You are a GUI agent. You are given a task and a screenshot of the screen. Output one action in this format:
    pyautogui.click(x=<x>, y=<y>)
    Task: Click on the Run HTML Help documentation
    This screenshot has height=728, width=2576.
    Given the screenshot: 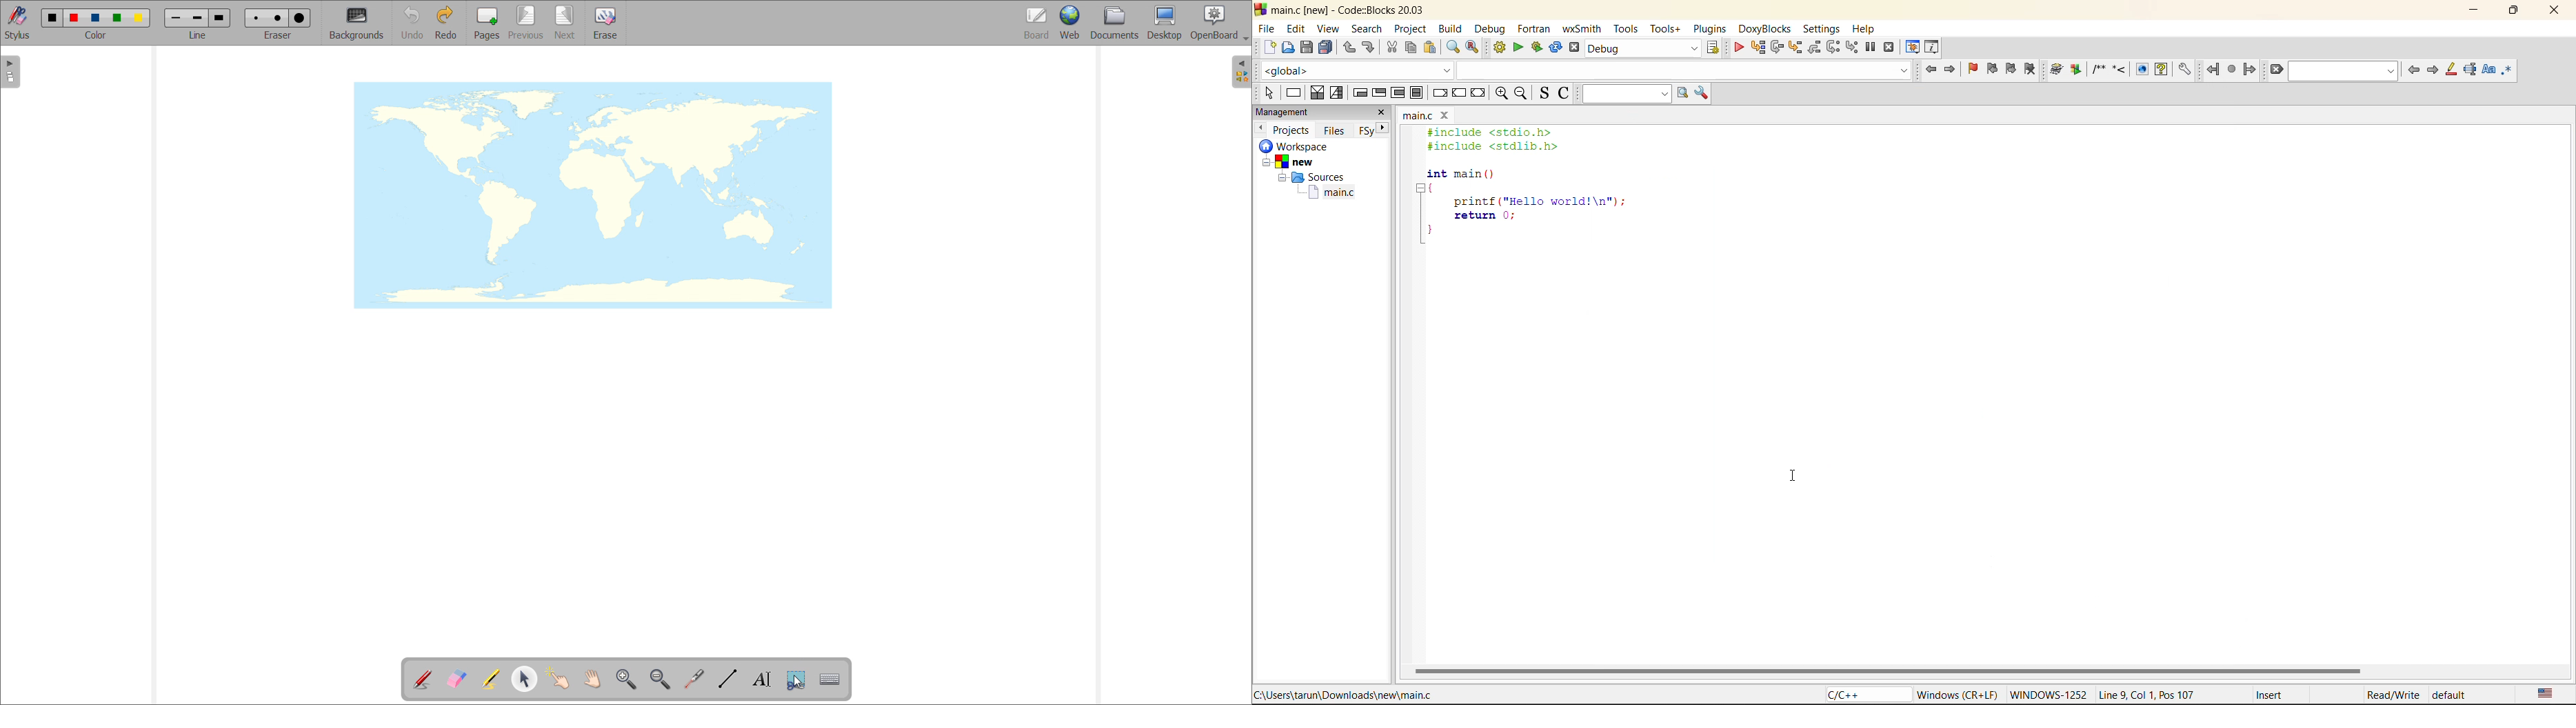 What is the action you would take?
    pyautogui.click(x=2162, y=70)
    